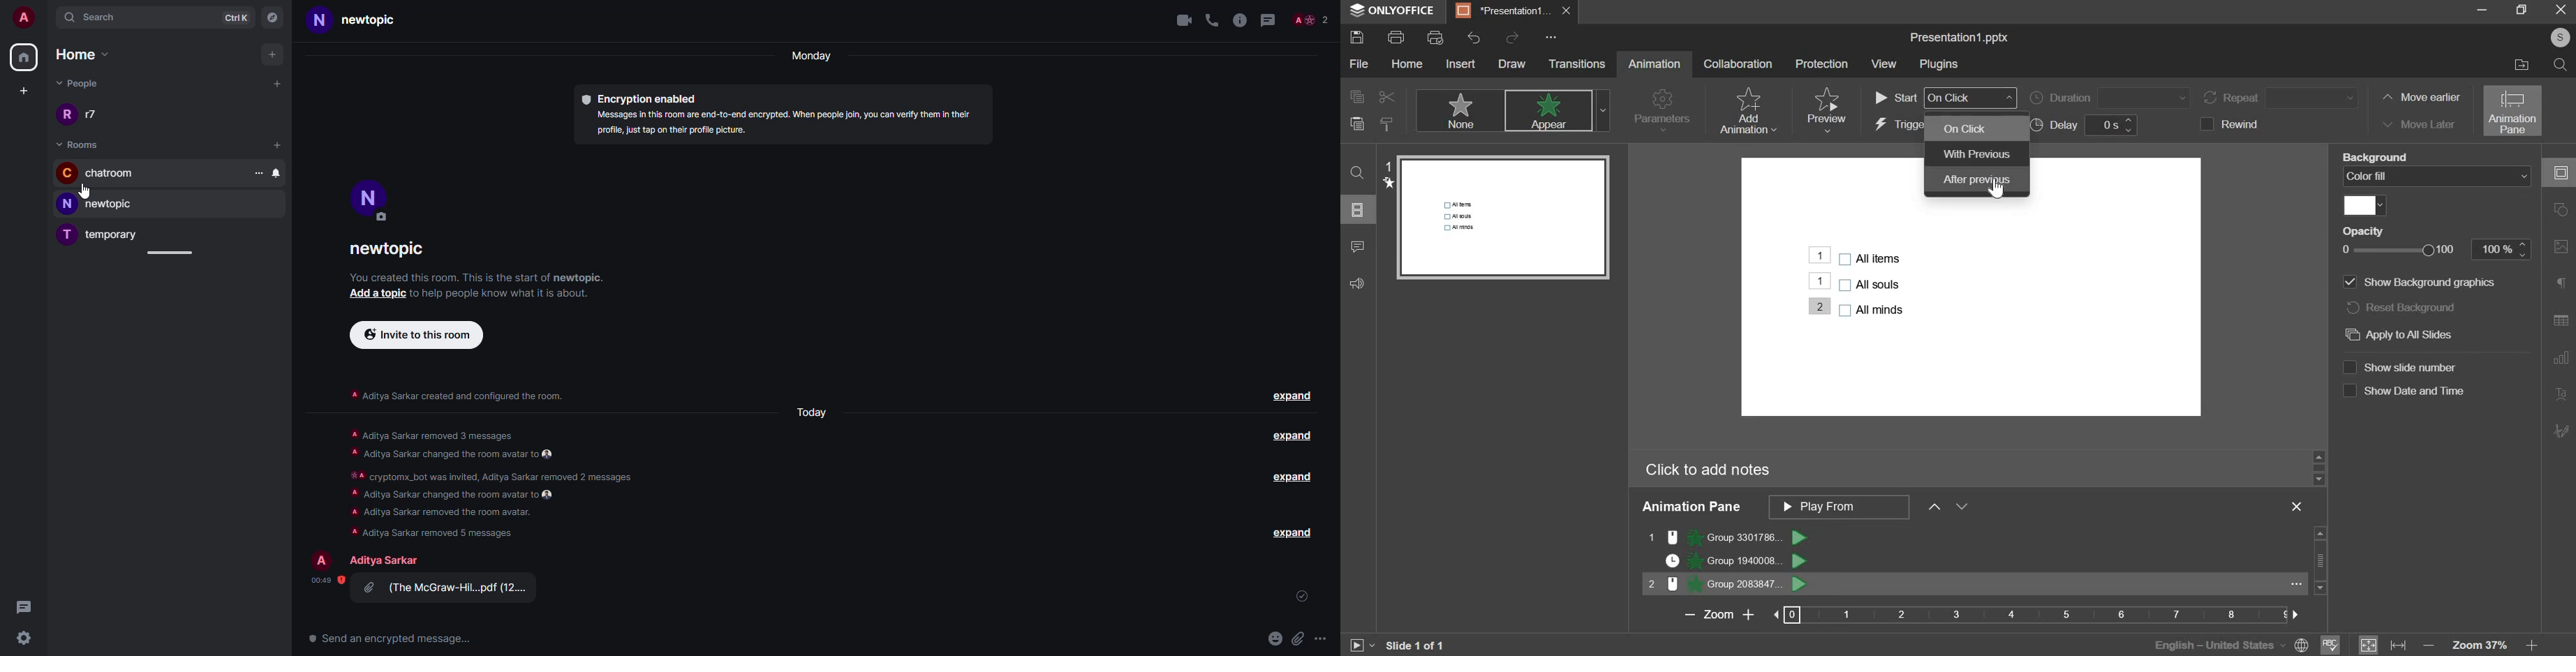  I want to click on English - united states, so click(2226, 644).